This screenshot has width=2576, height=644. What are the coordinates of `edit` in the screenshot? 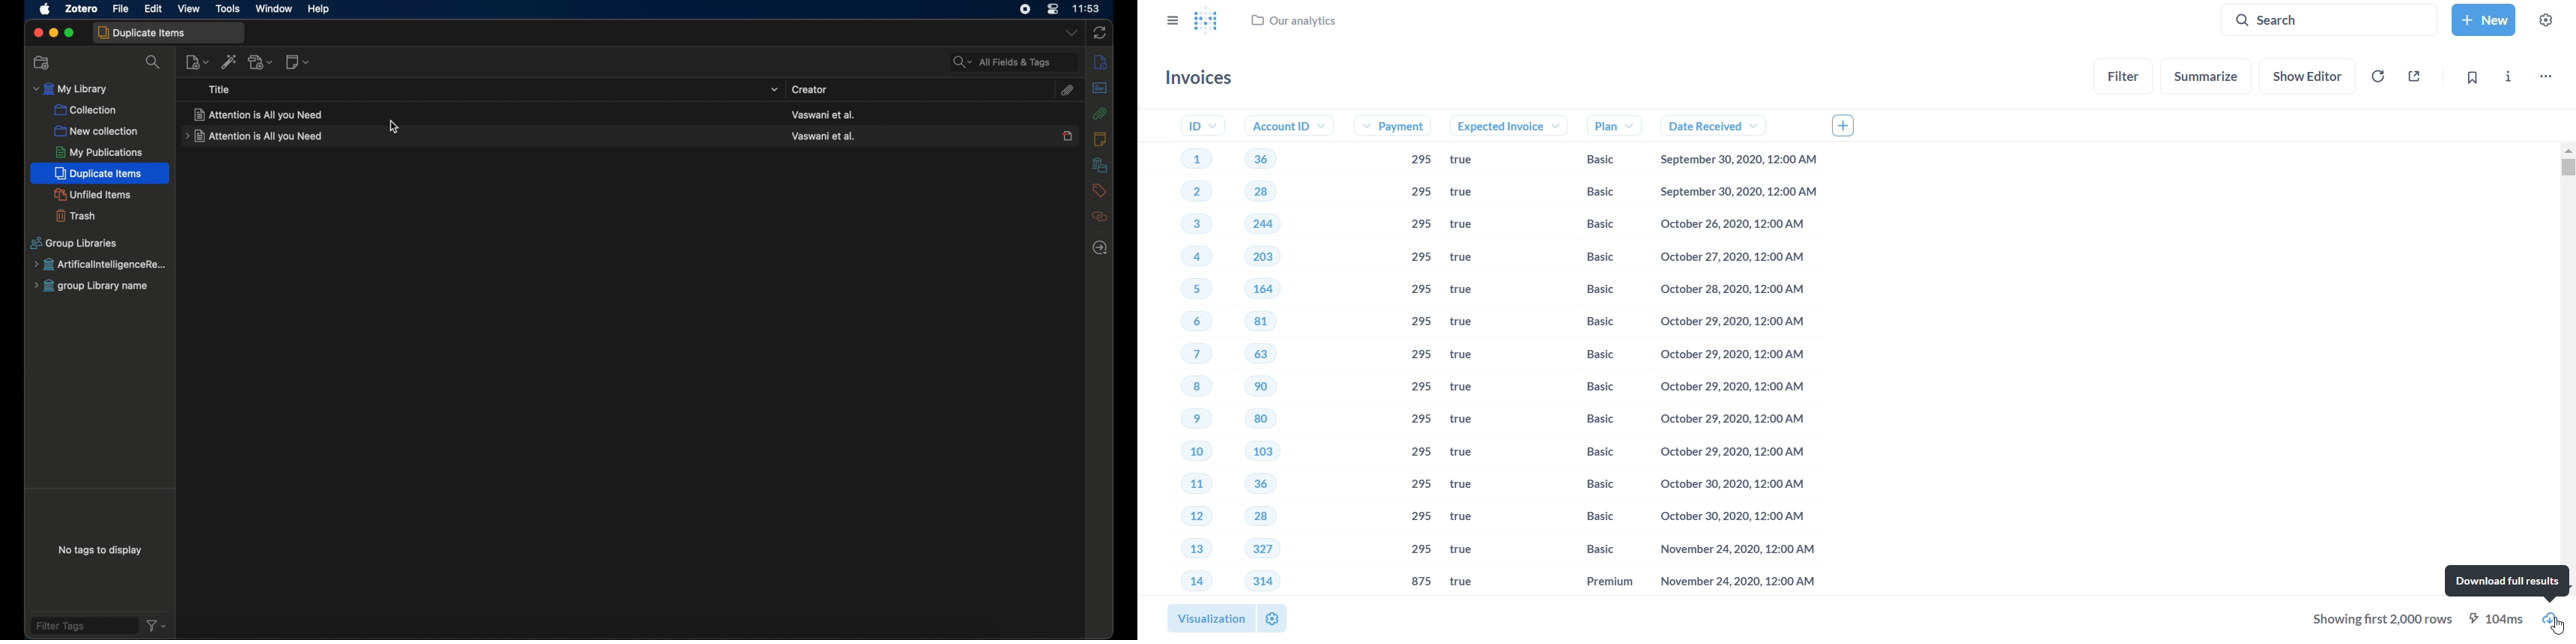 It's located at (155, 9).